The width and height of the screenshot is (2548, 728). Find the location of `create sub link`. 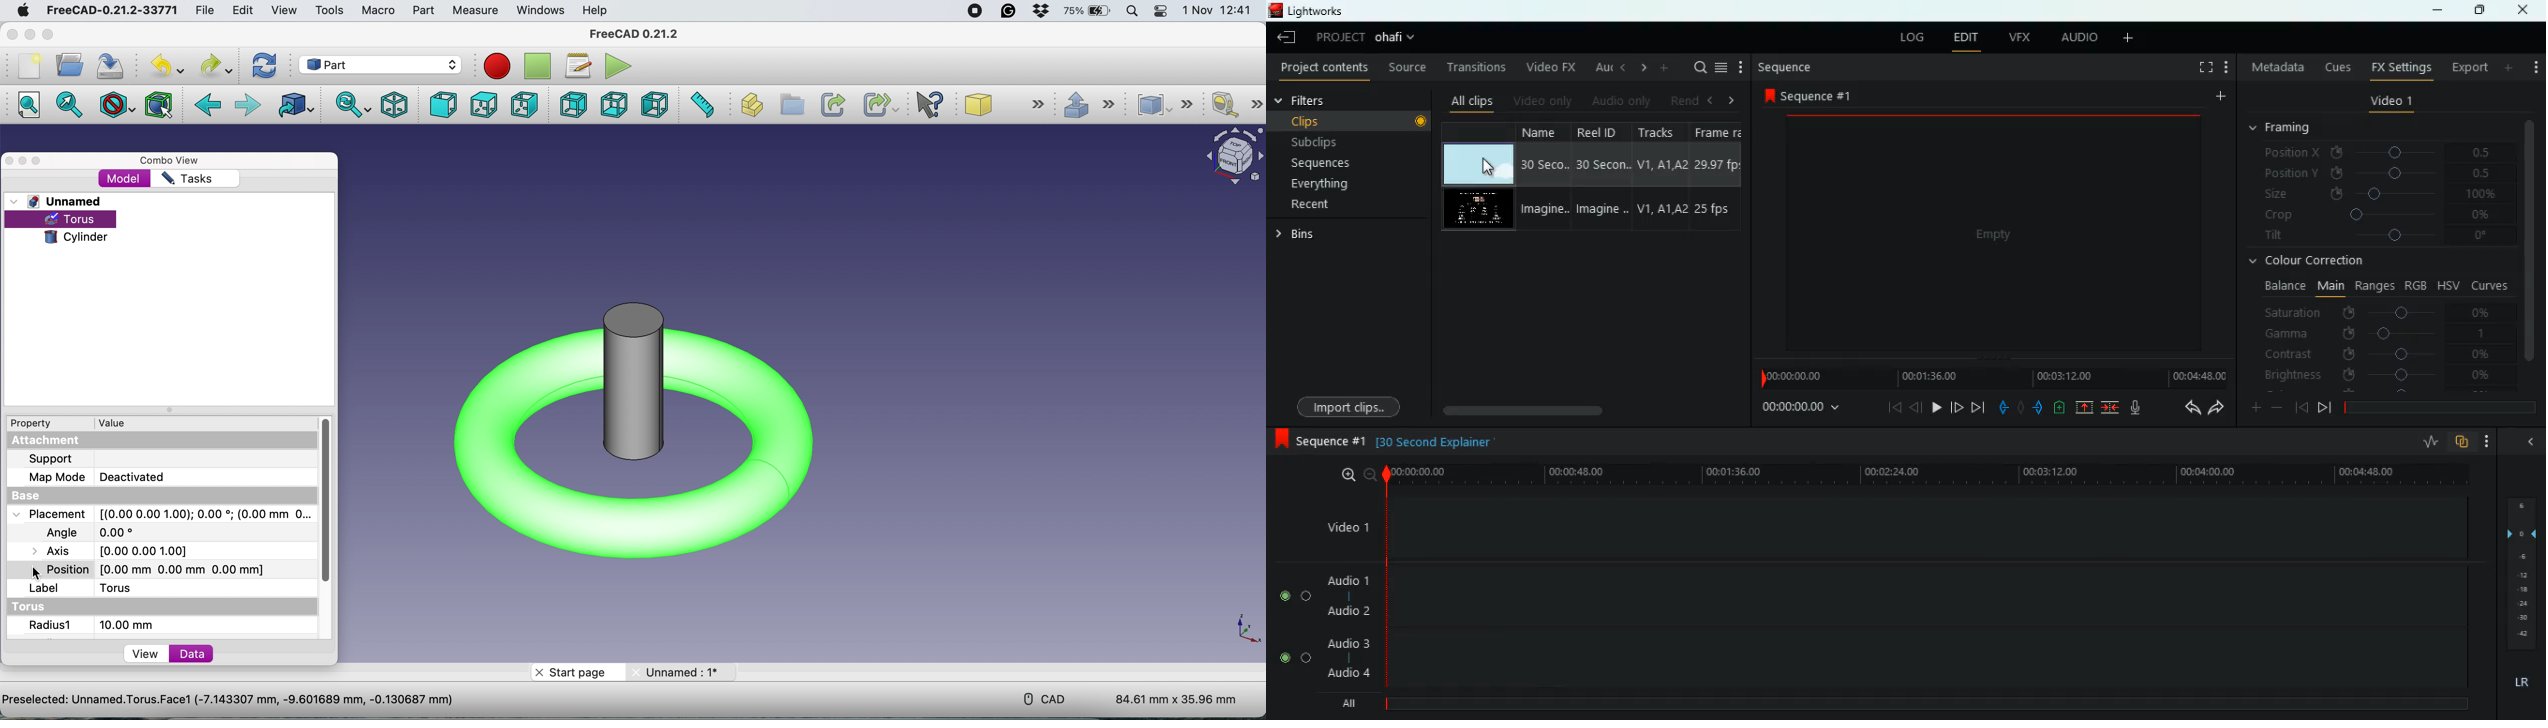

create sub link is located at coordinates (878, 106).